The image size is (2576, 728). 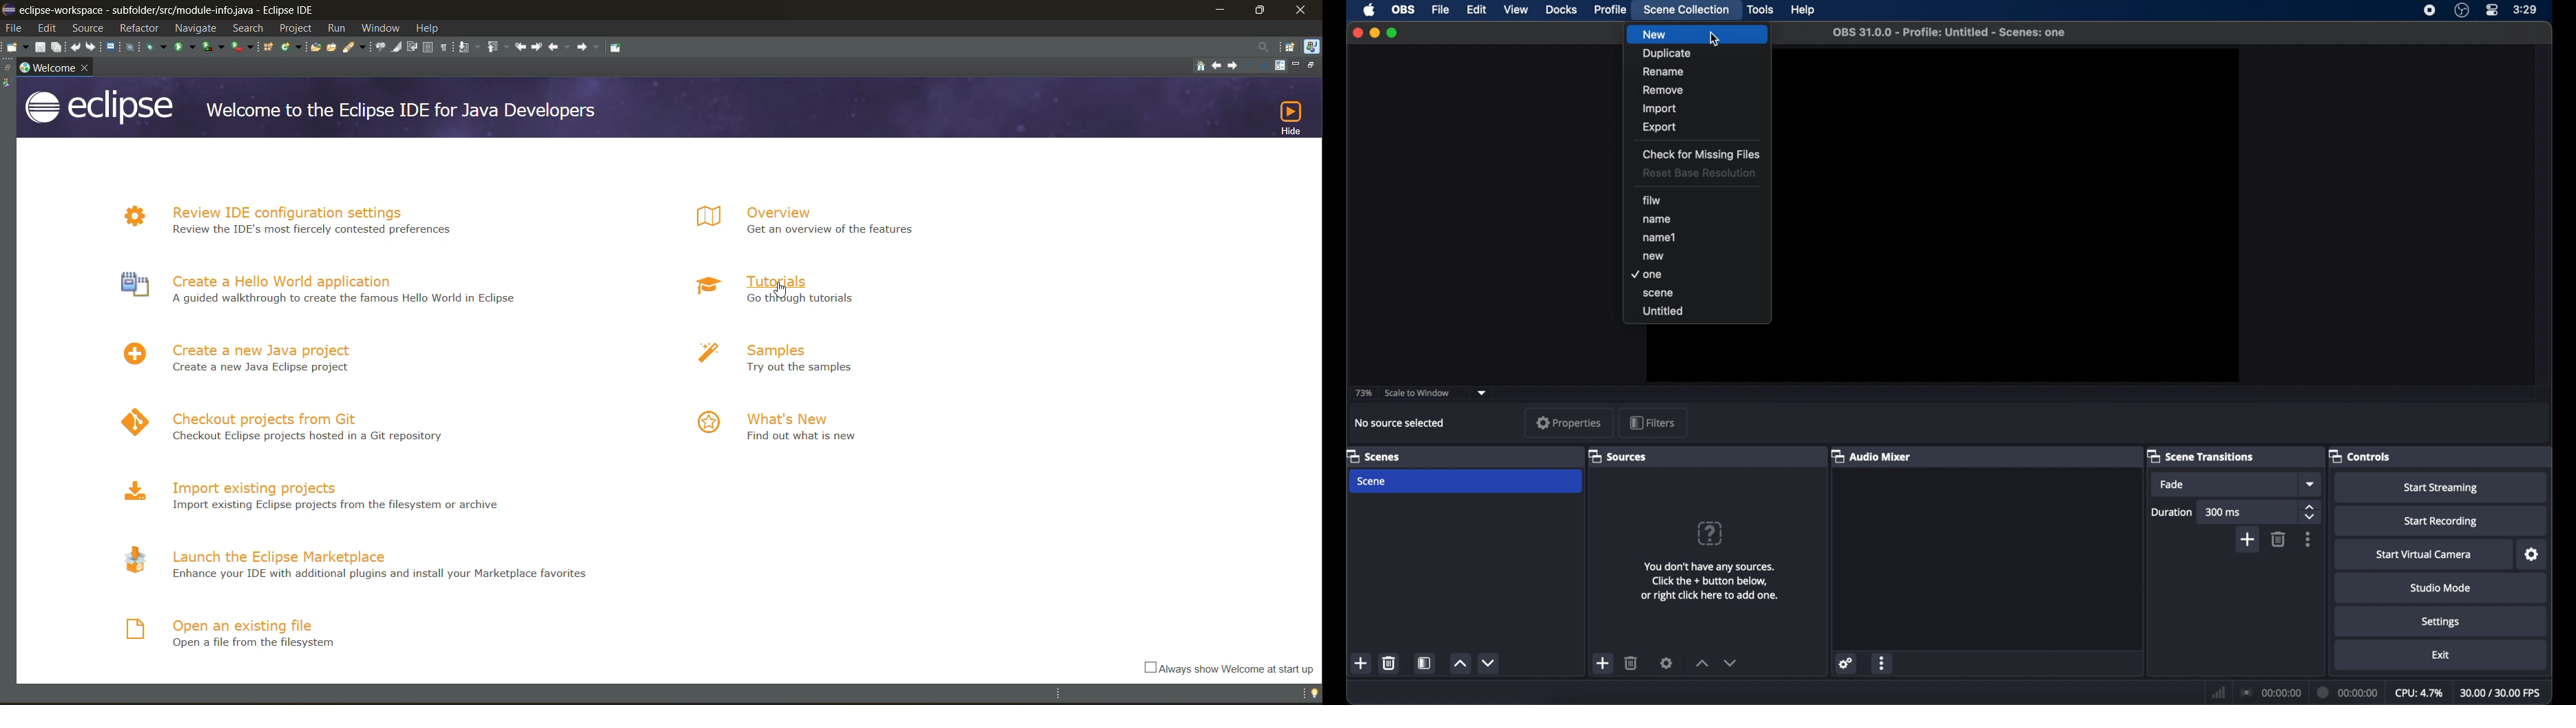 I want to click on Check for Missing Files, so click(x=1703, y=154).